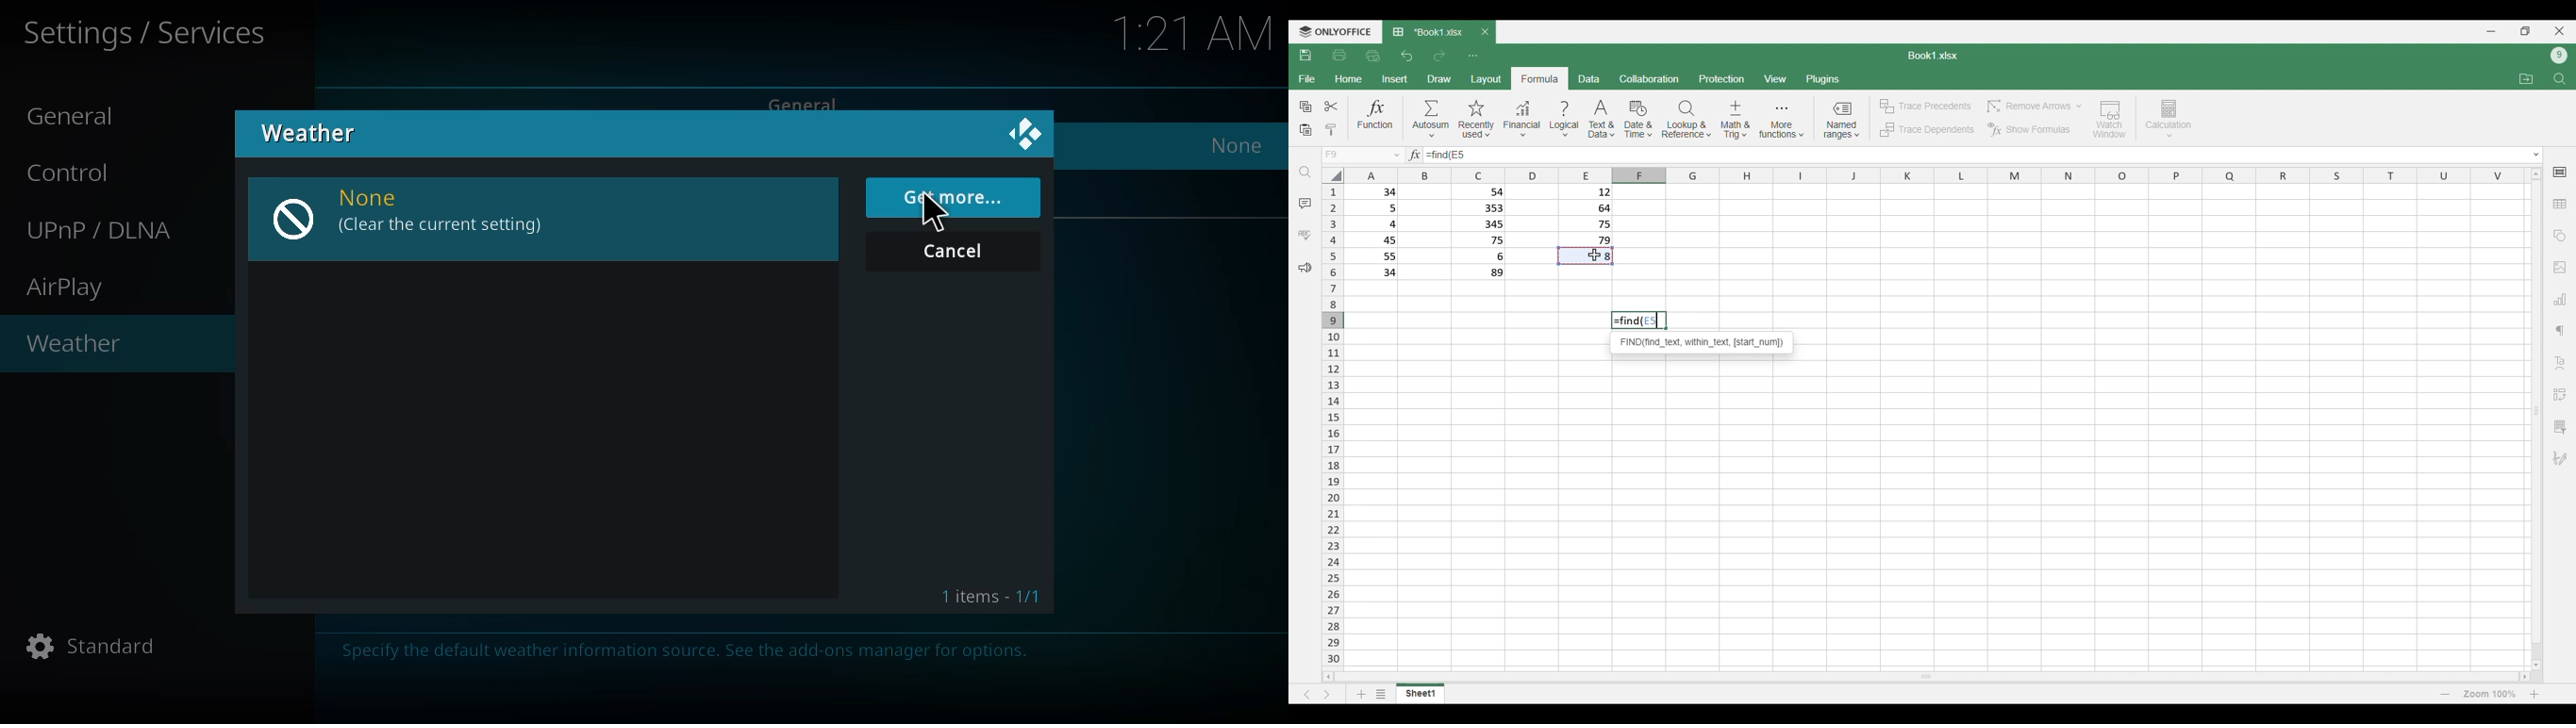 The image size is (2576, 728). Describe the element at coordinates (1993, 155) in the screenshot. I see `Type in equation` at that location.